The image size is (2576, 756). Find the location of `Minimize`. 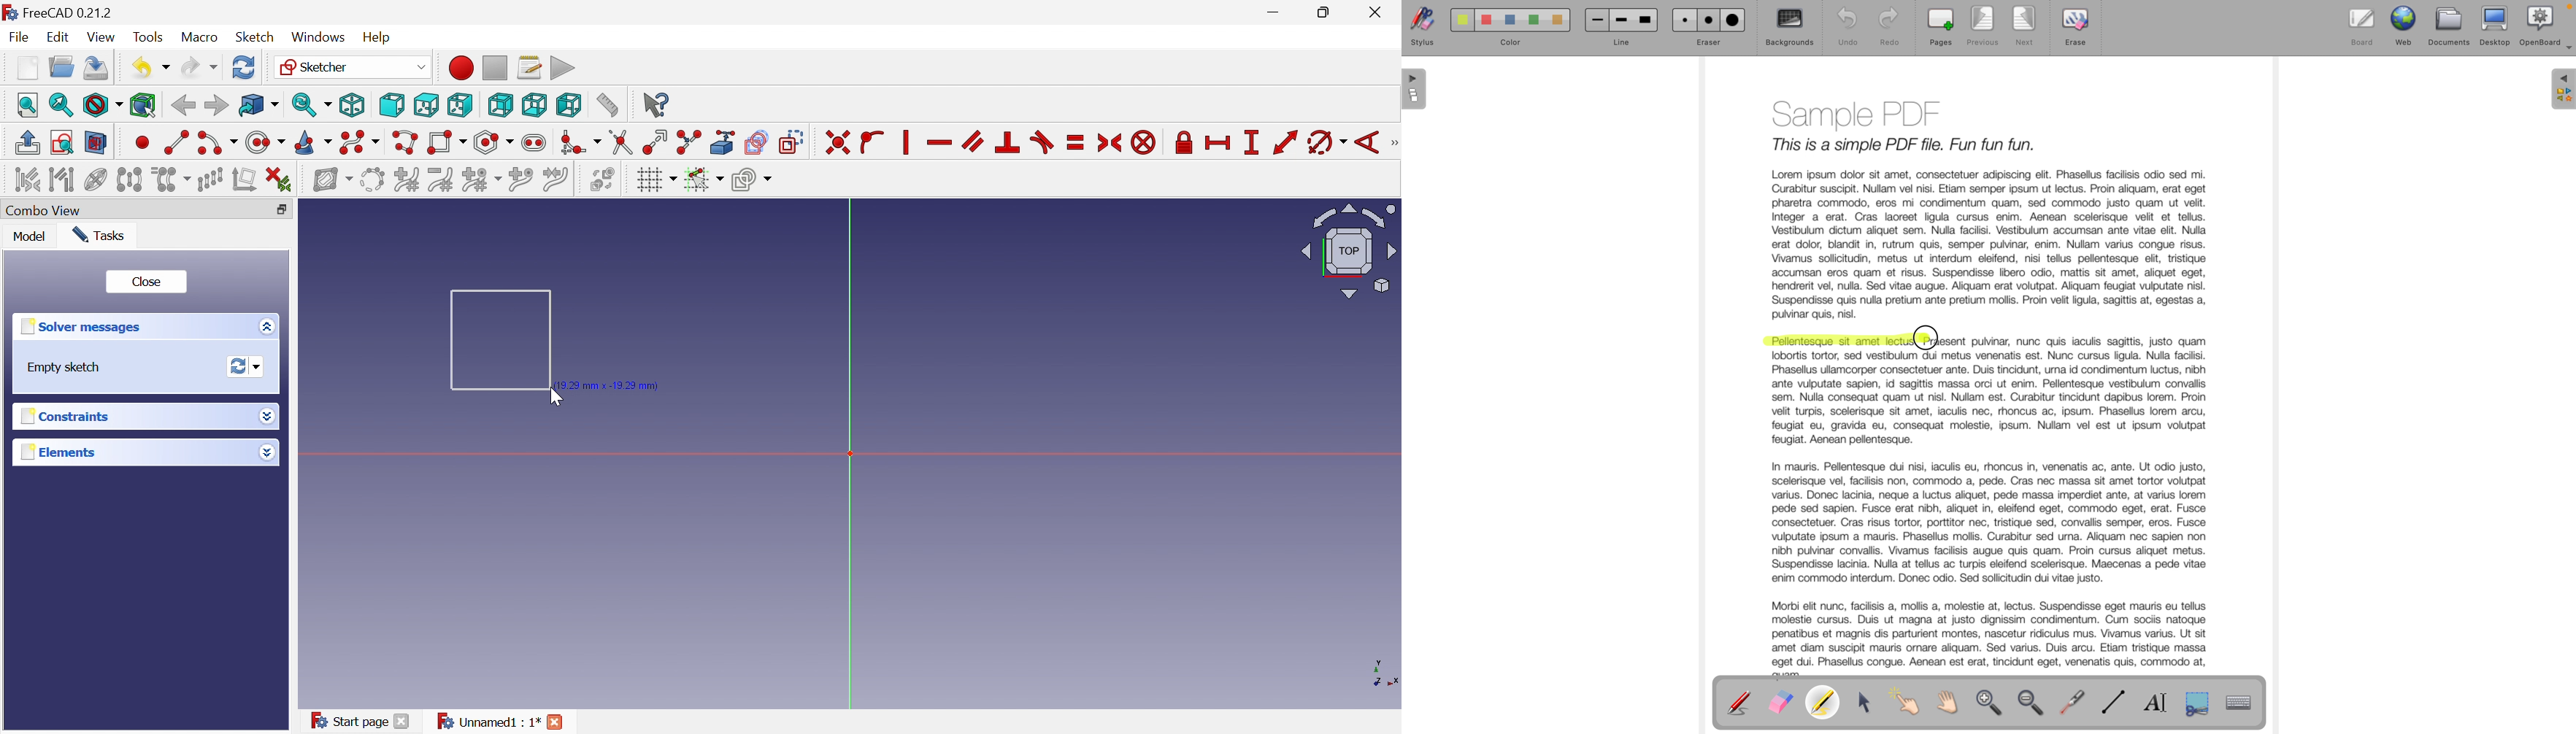

Minimize is located at coordinates (1276, 13).